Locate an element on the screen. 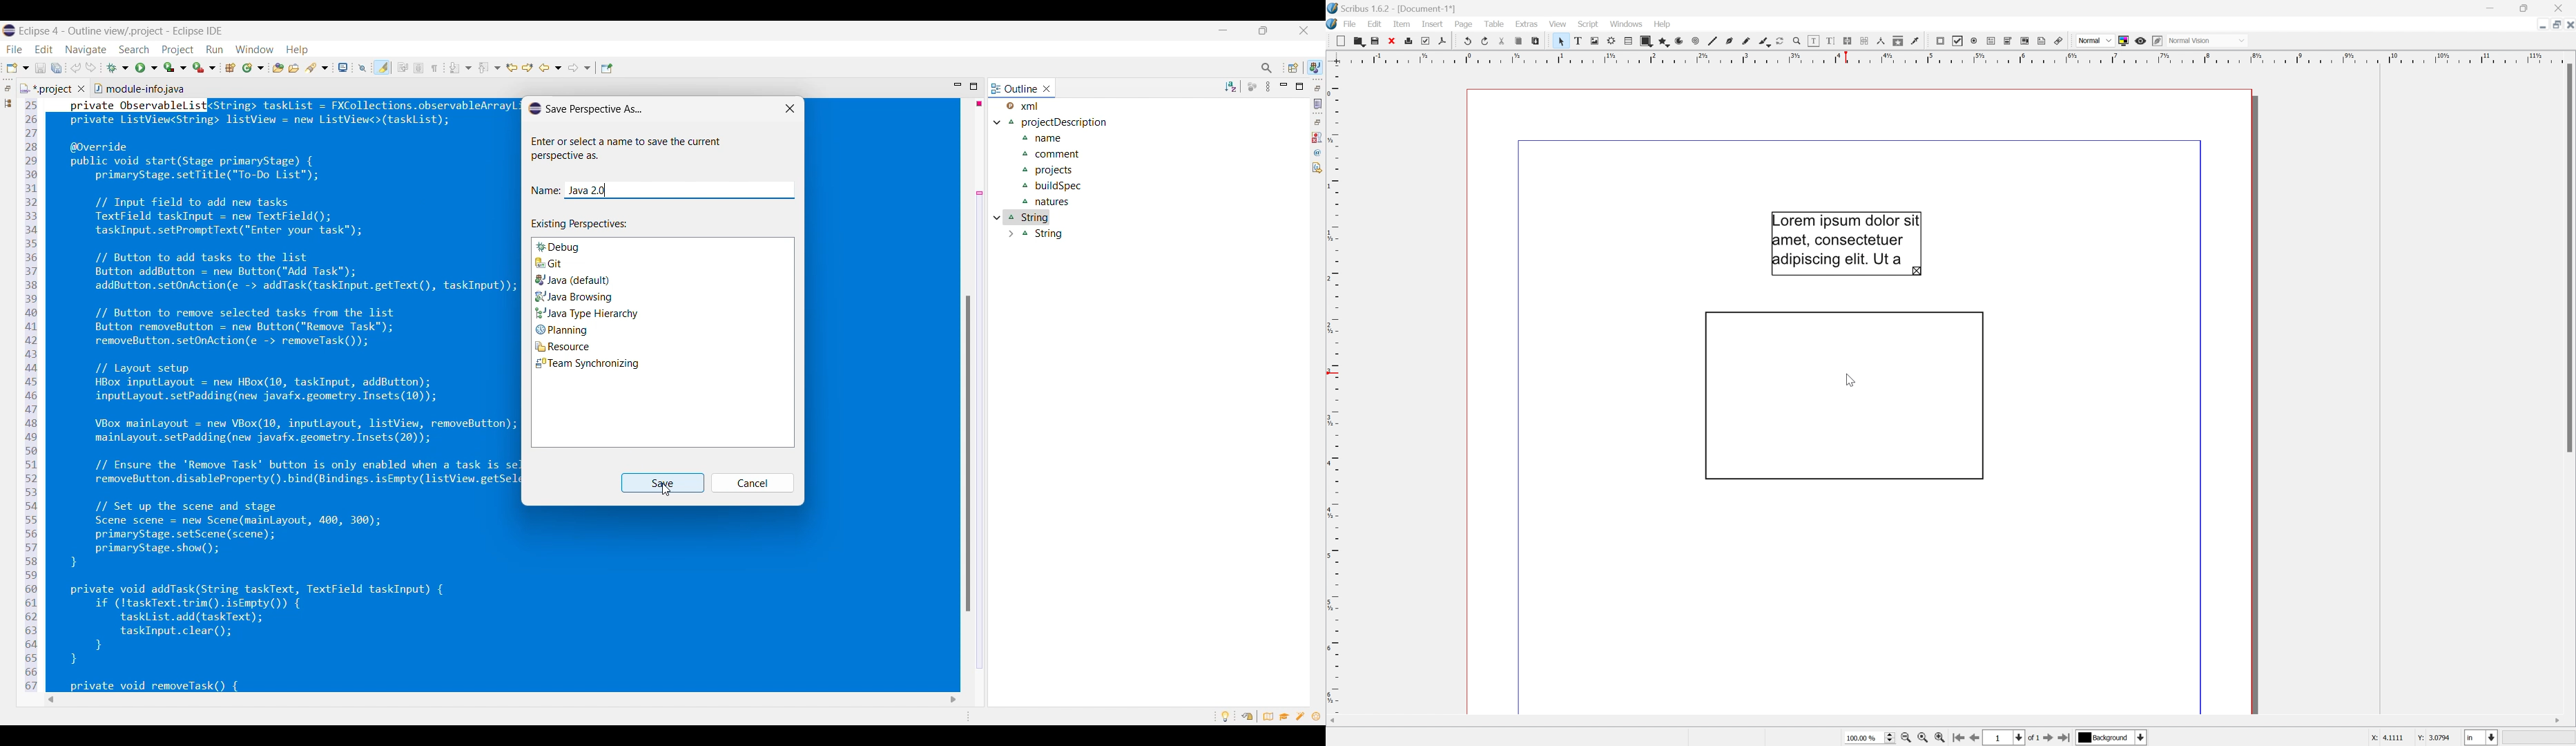 Image resolution: width=2576 pixels, height=756 pixels. Zoom out by the stepping value is located at coordinates (1909, 738).